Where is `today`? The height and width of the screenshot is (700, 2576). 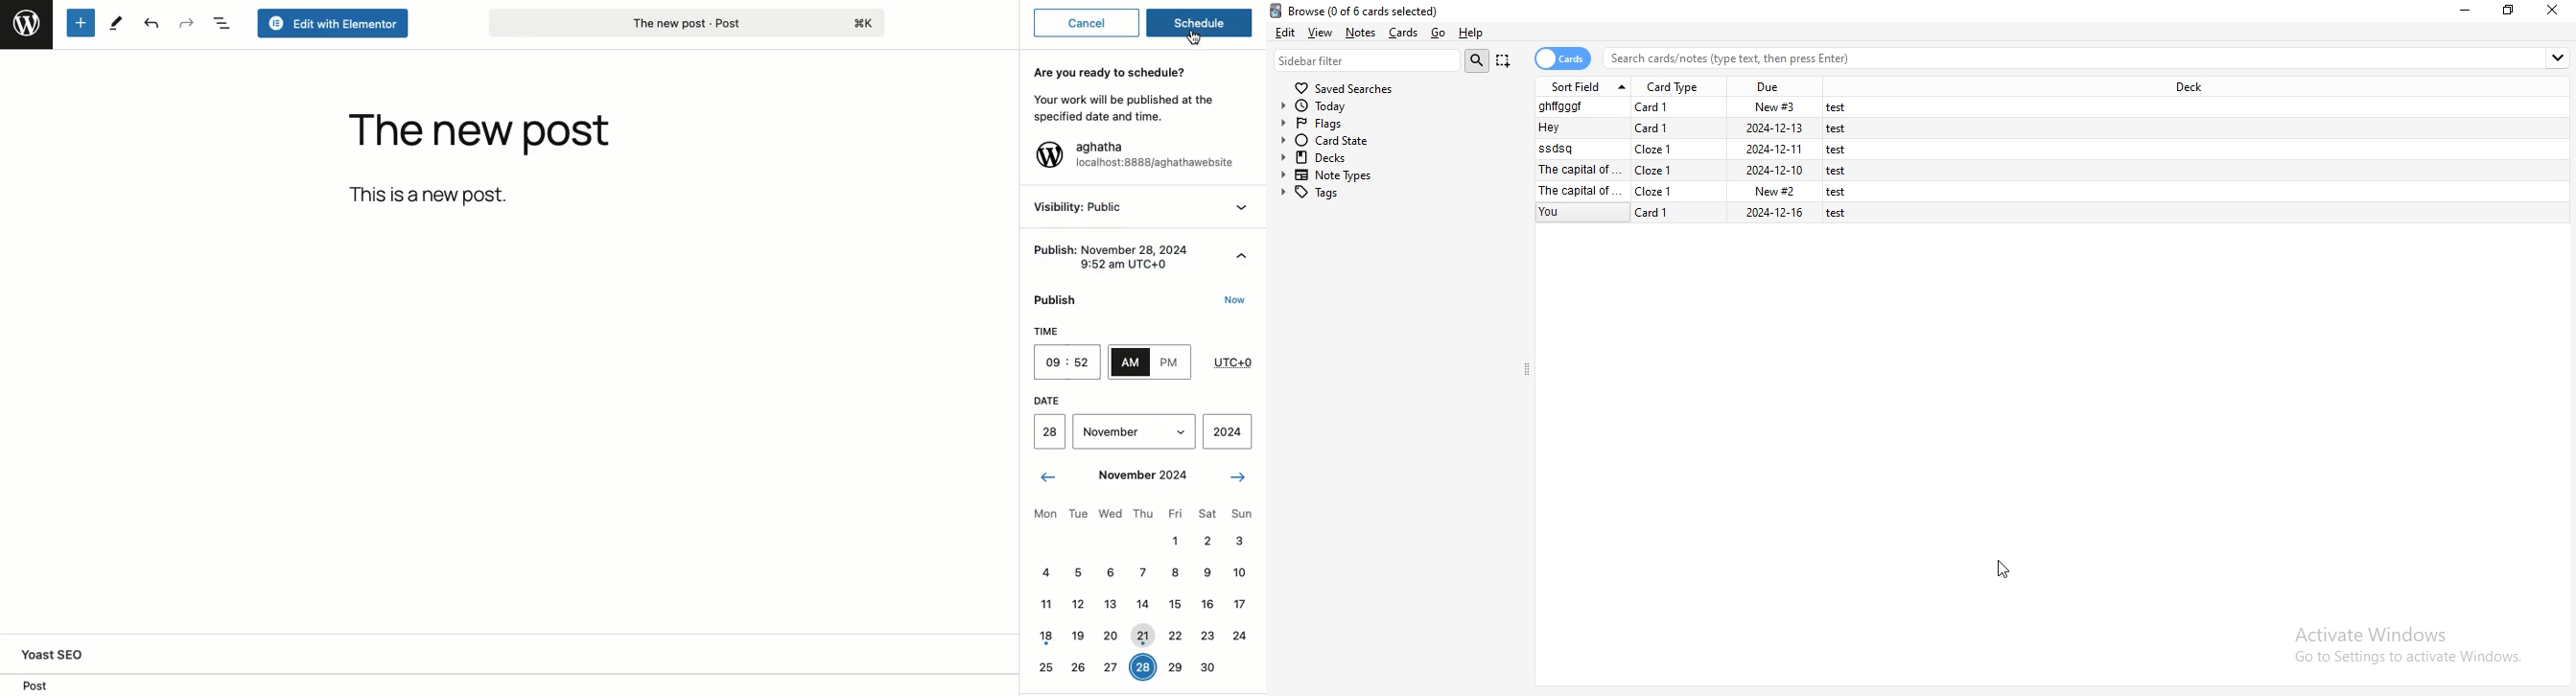
today is located at coordinates (1392, 106).